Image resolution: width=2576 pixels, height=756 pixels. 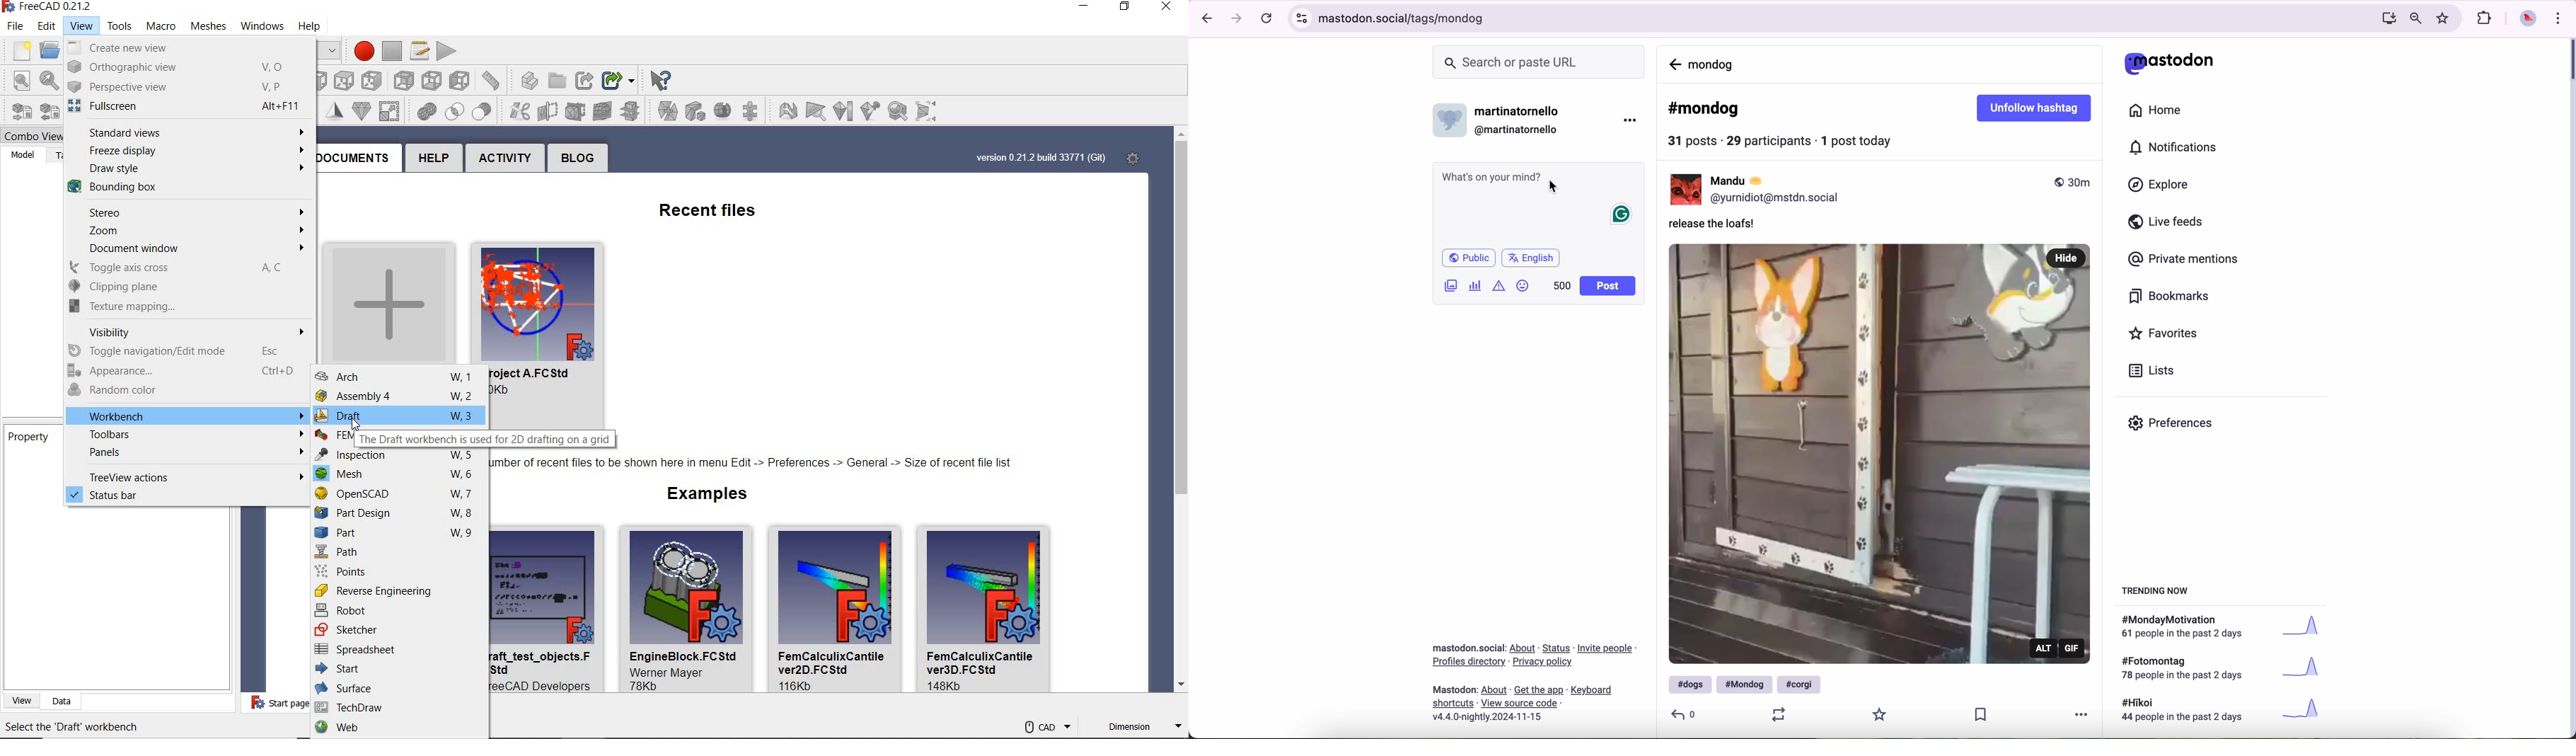 What do you see at coordinates (332, 436) in the screenshot?
I see `FEM` at bounding box center [332, 436].